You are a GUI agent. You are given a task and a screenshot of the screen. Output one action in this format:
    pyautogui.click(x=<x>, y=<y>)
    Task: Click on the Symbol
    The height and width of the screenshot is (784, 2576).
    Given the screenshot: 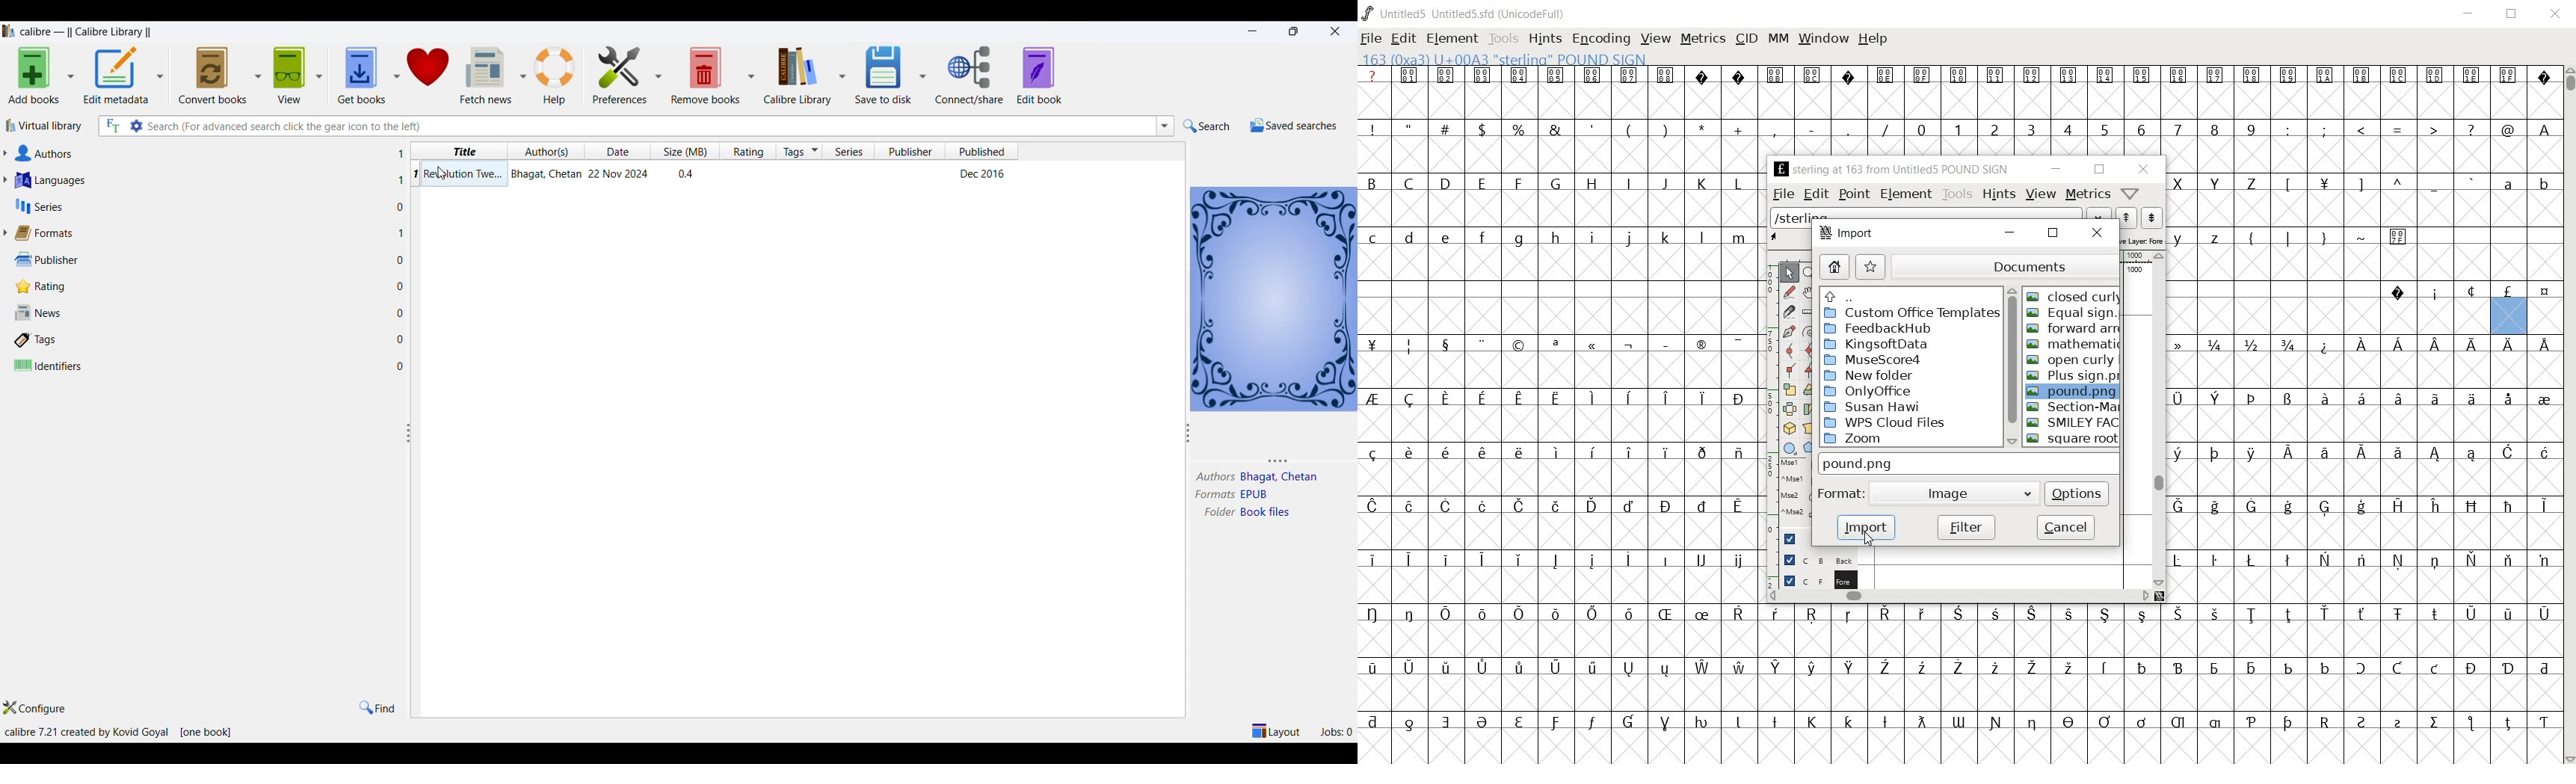 What is the action you would take?
    pyautogui.click(x=1958, y=668)
    